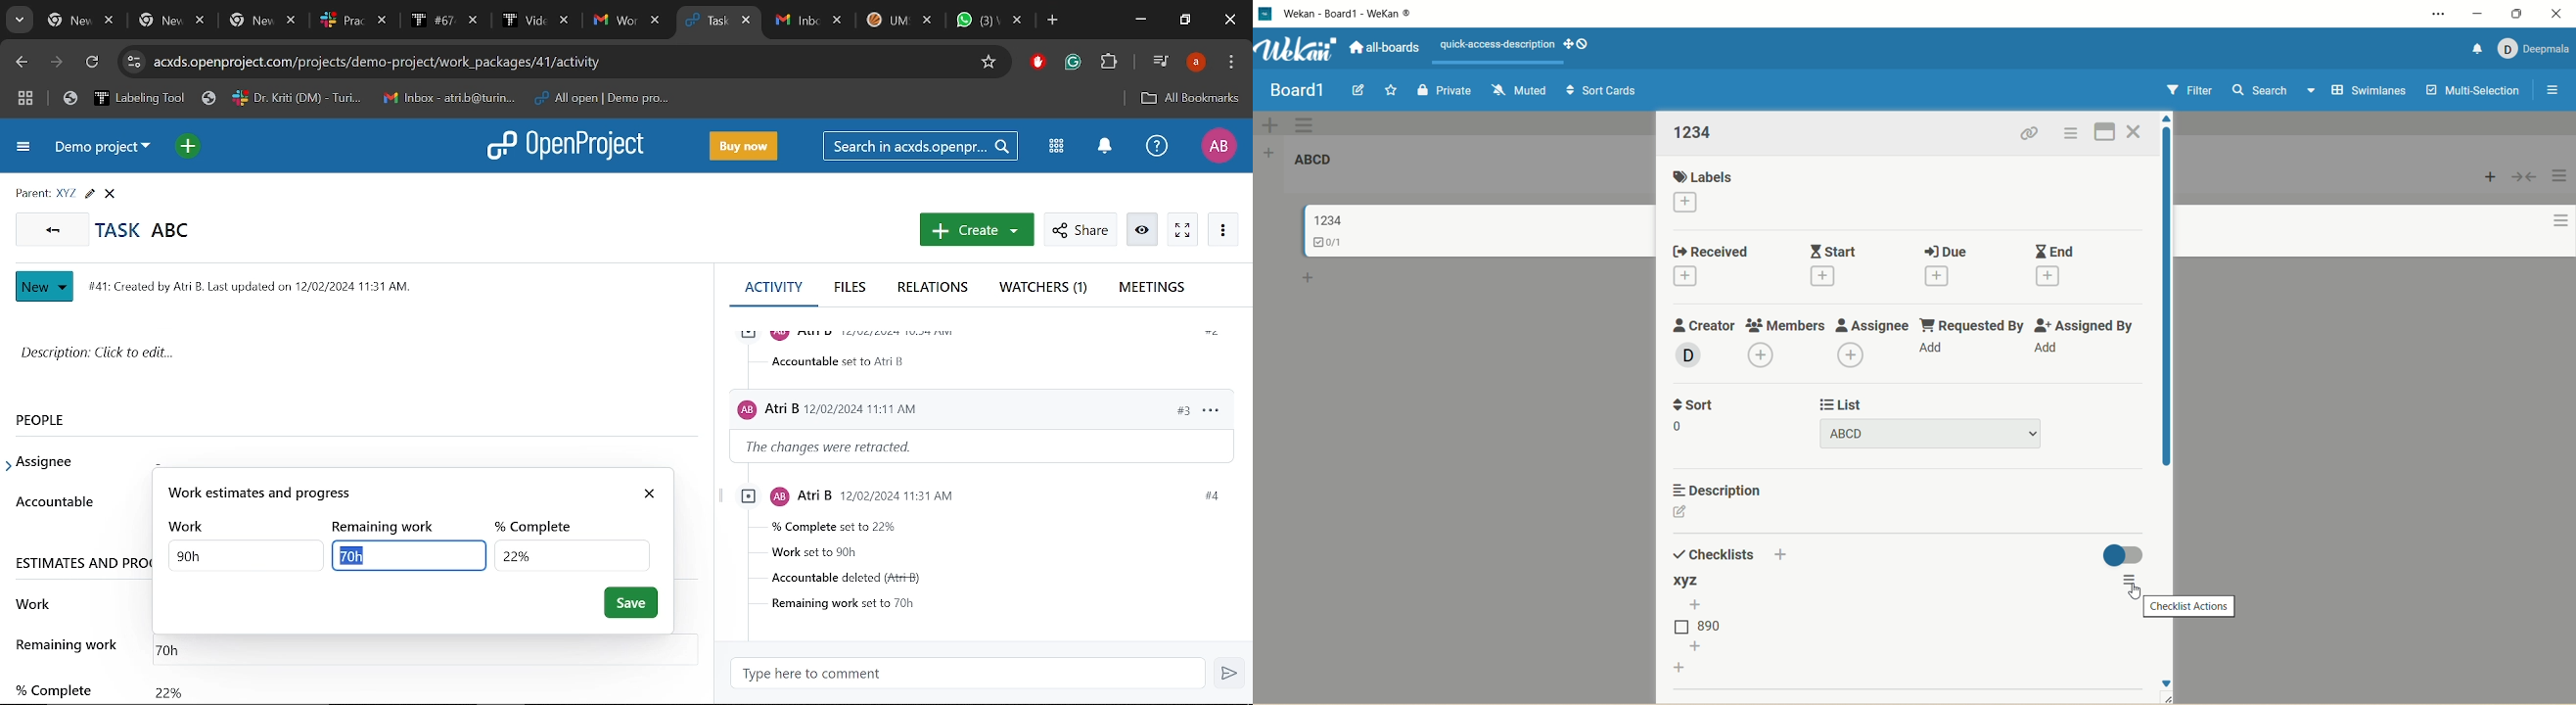 The image size is (2576, 728). Describe the element at coordinates (1330, 244) in the screenshot. I see `checklist` at that location.